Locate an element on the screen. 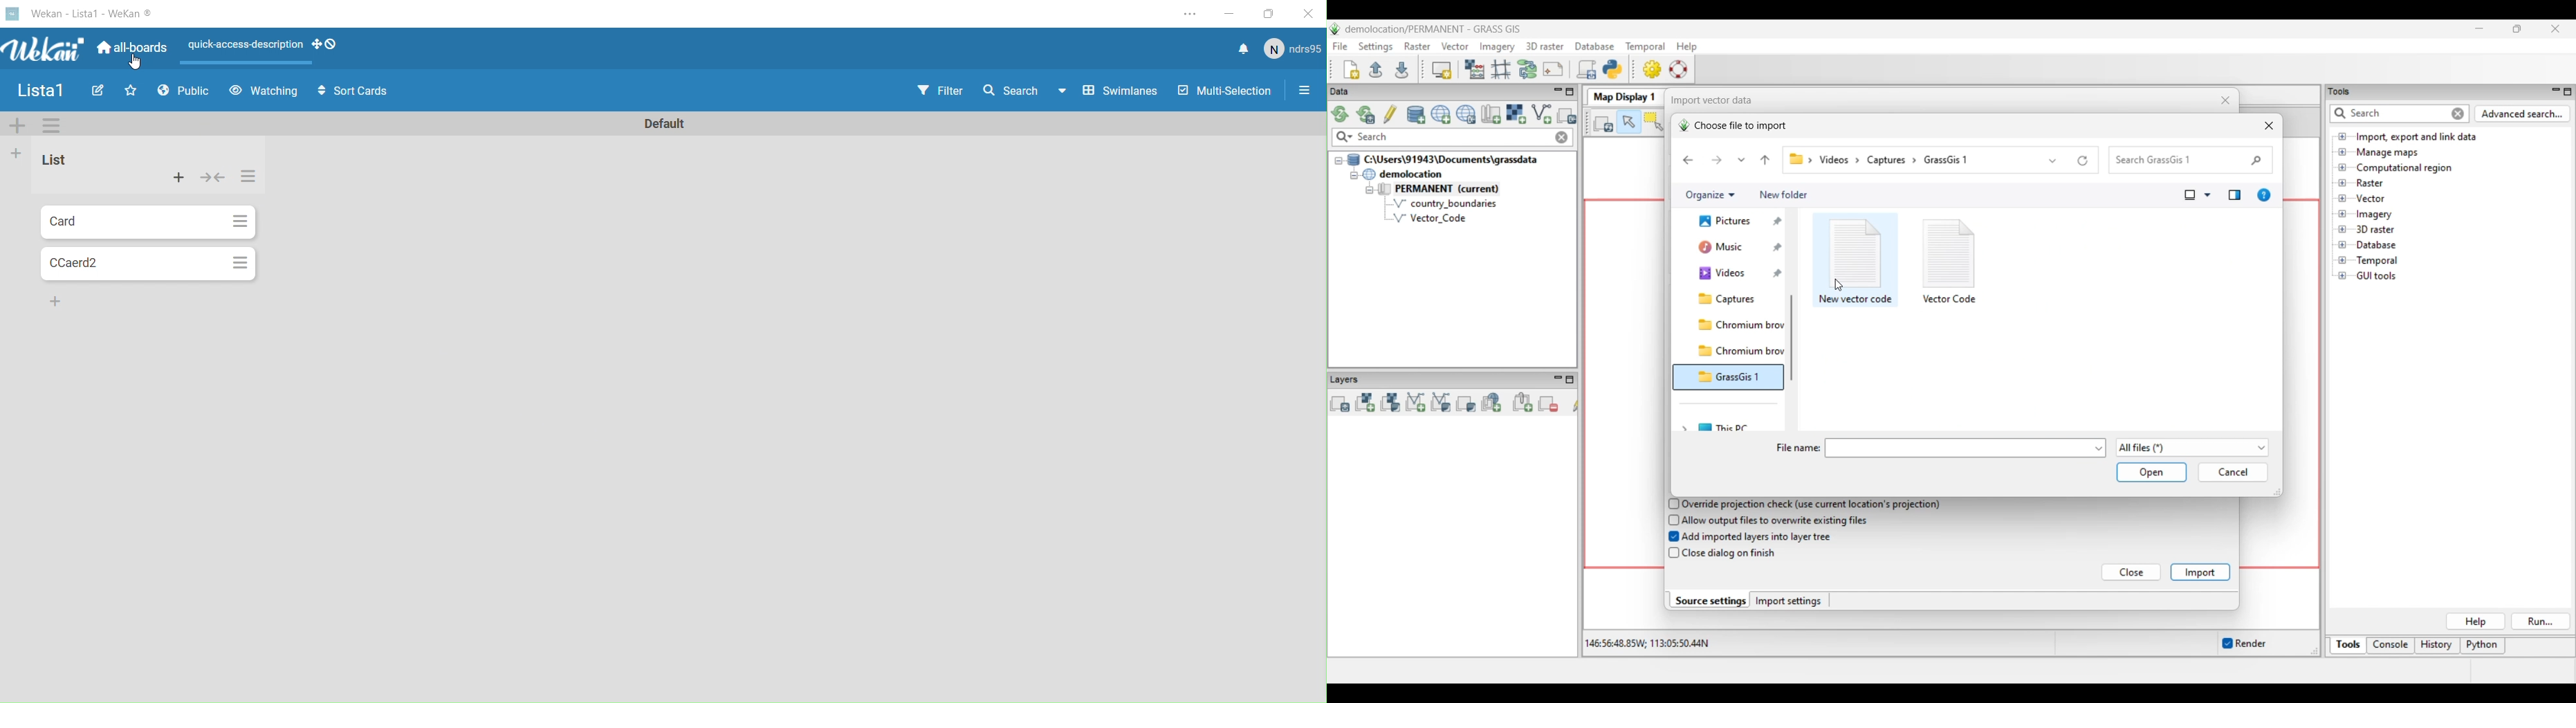 The height and width of the screenshot is (728, 2576). Options is located at coordinates (53, 125).